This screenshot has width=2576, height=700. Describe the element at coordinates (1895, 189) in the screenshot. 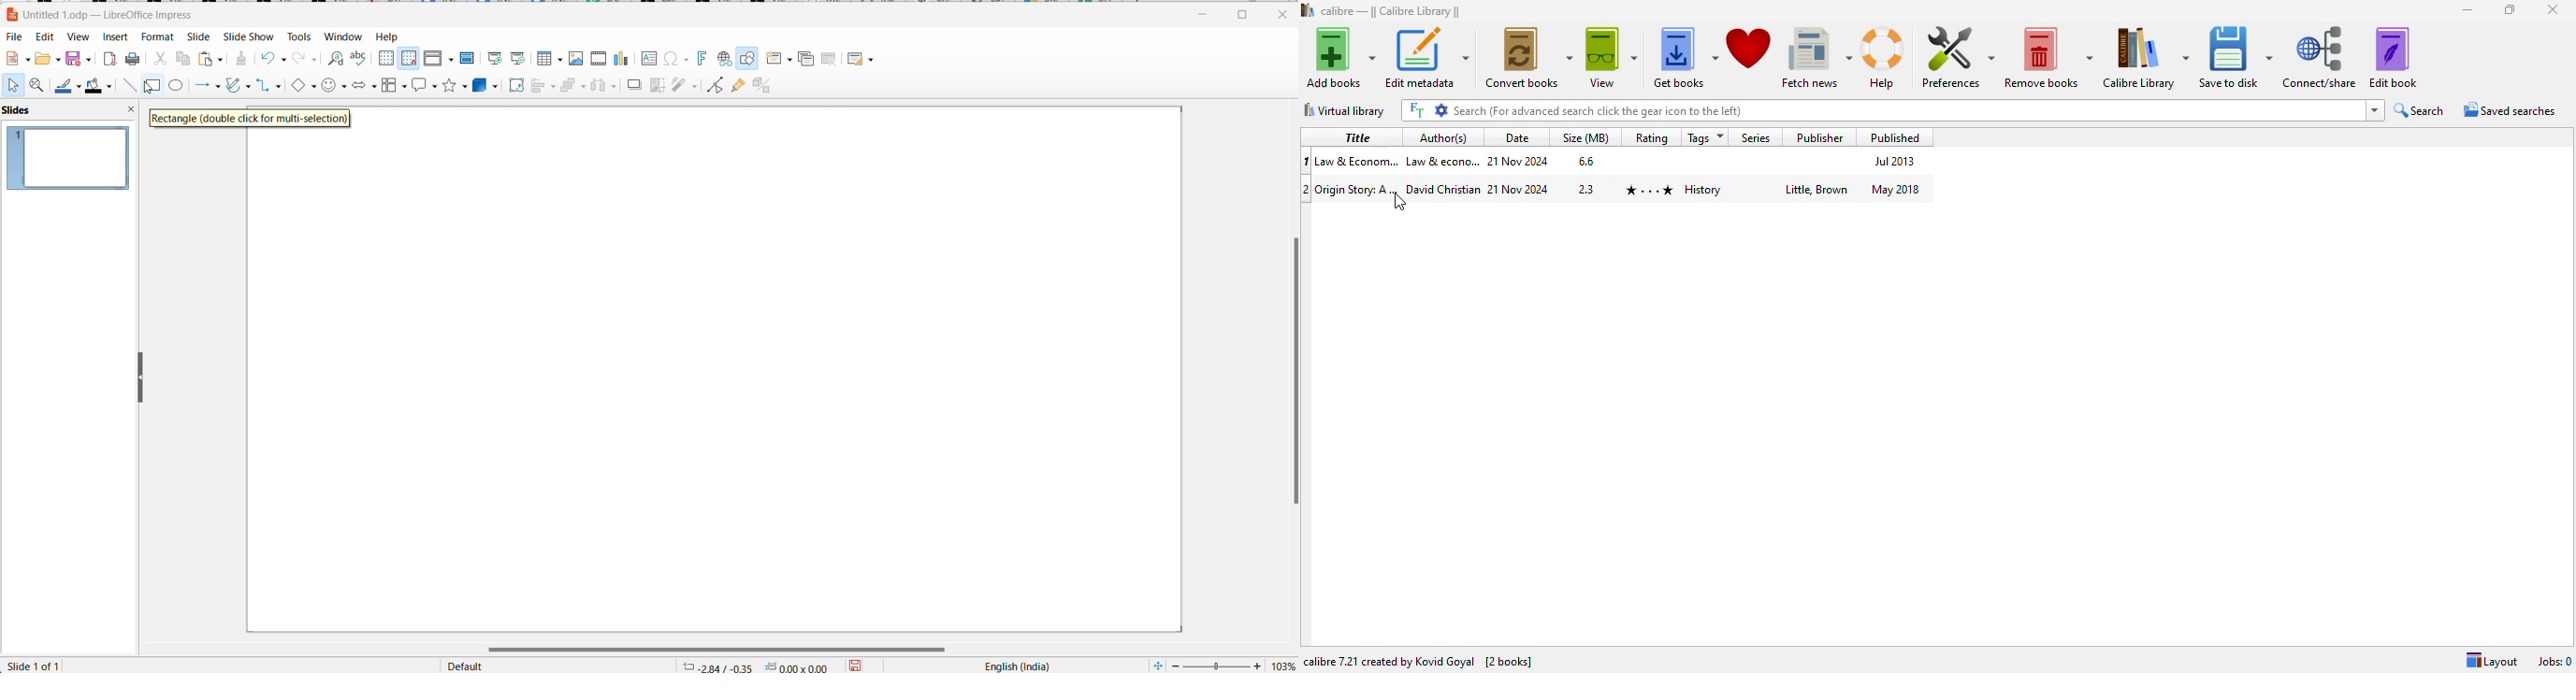

I see `may 2018` at that location.